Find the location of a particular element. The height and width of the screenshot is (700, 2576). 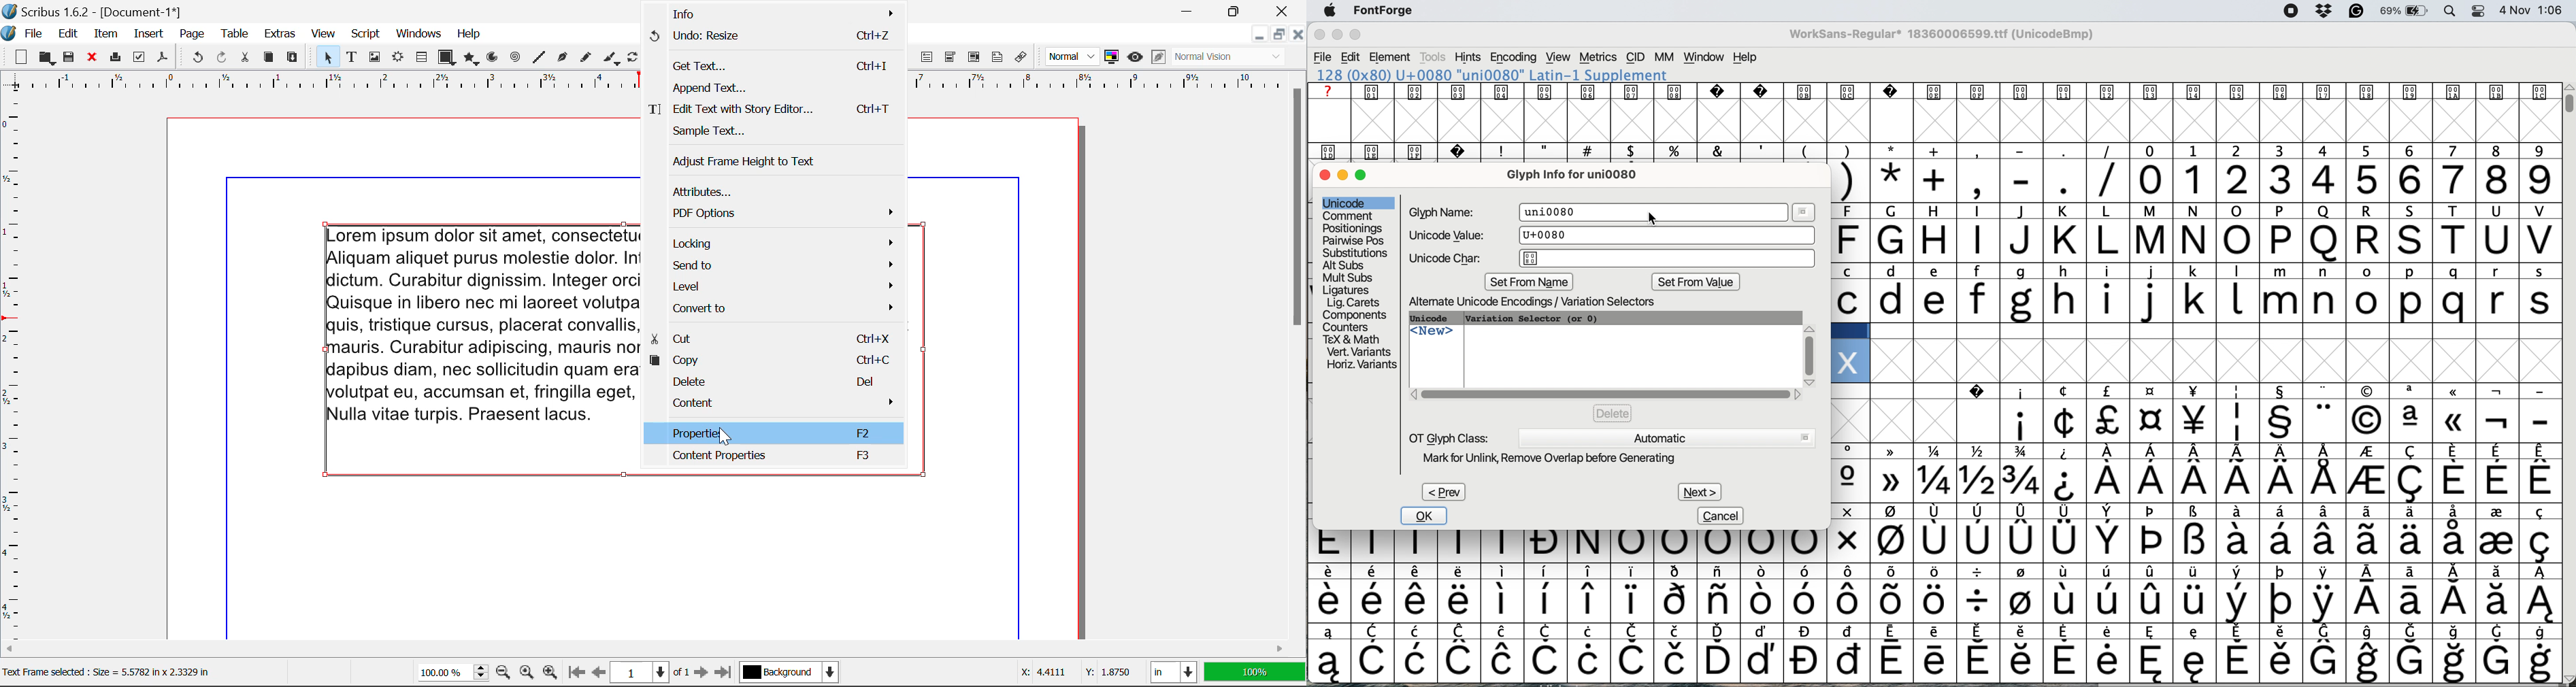

Windows is located at coordinates (417, 34).